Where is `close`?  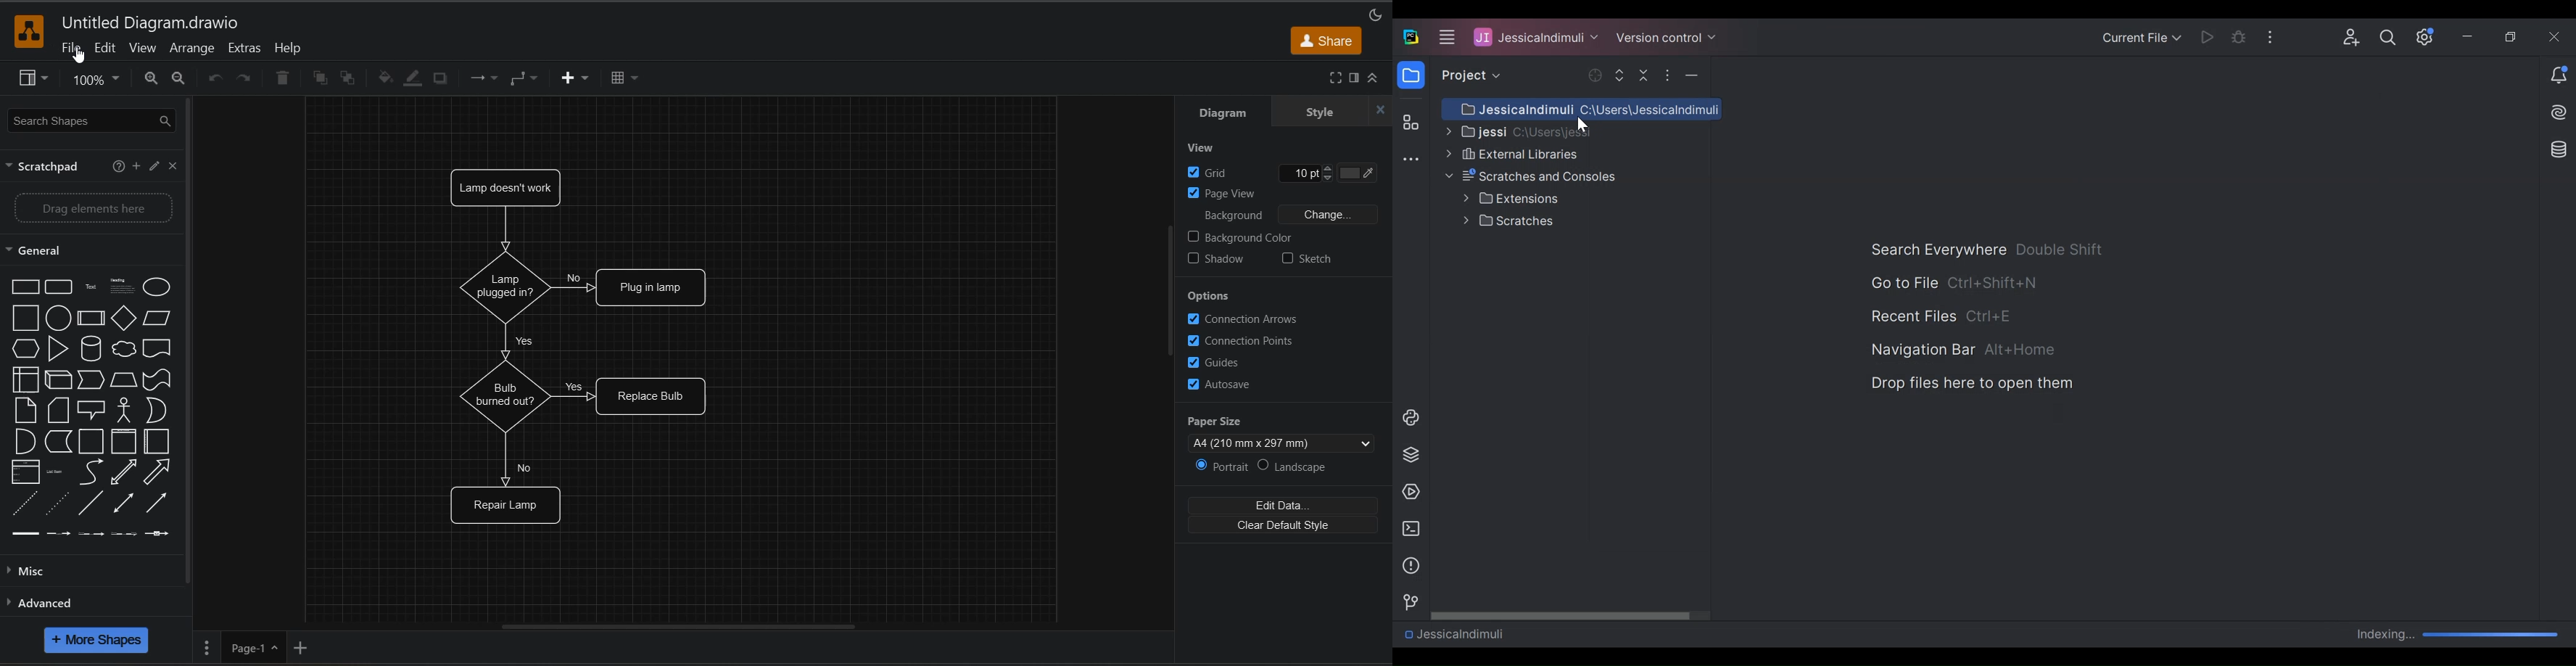 close is located at coordinates (175, 169).